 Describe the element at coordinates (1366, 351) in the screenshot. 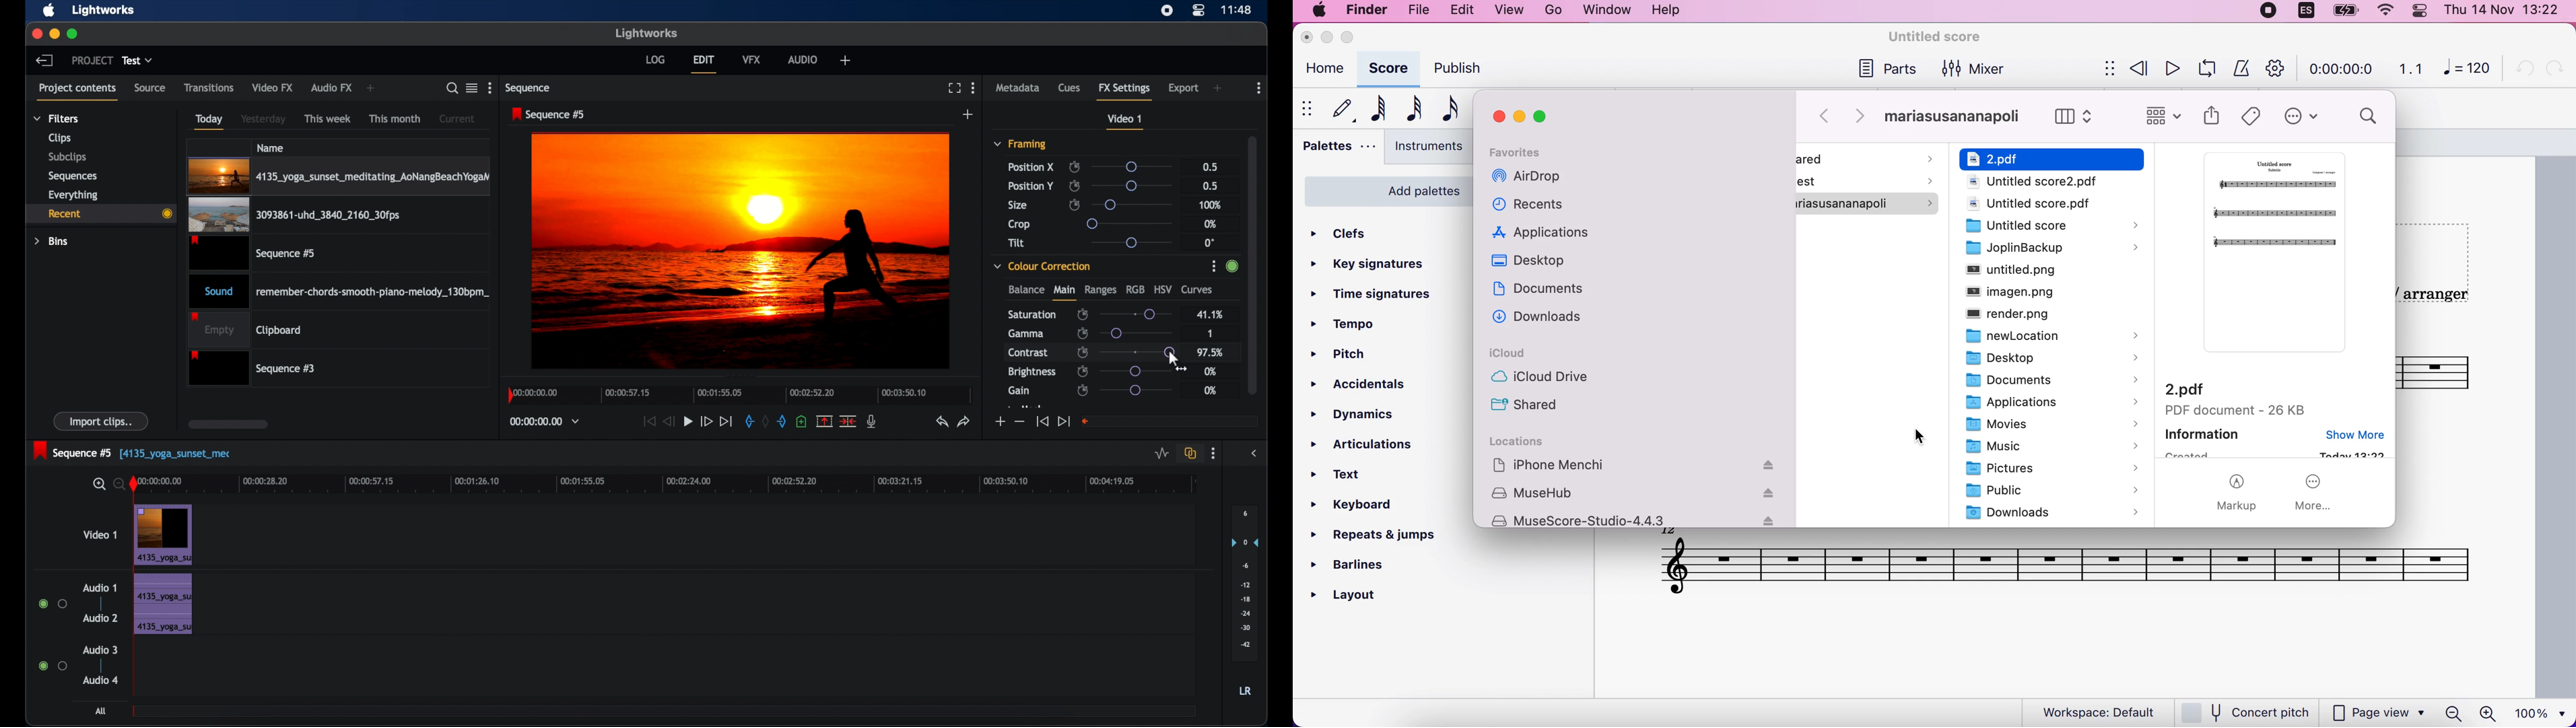

I see `pitch` at that location.